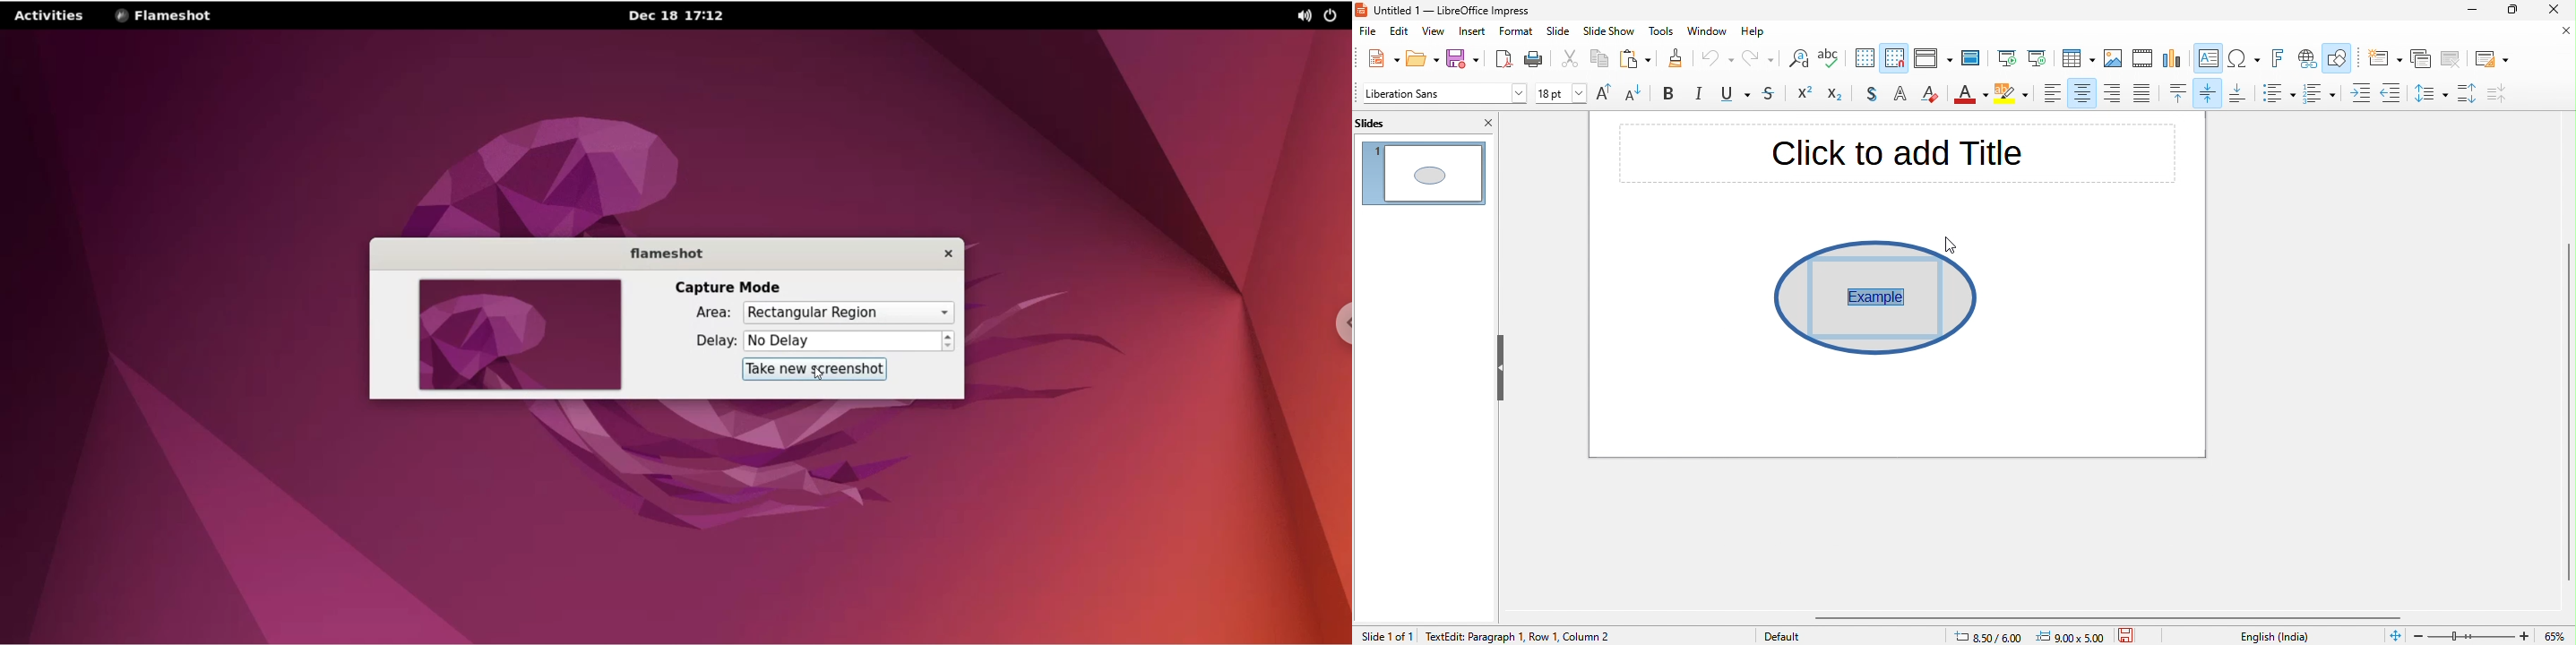 This screenshot has width=2576, height=672. Describe the element at coordinates (1400, 32) in the screenshot. I see `edit` at that location.